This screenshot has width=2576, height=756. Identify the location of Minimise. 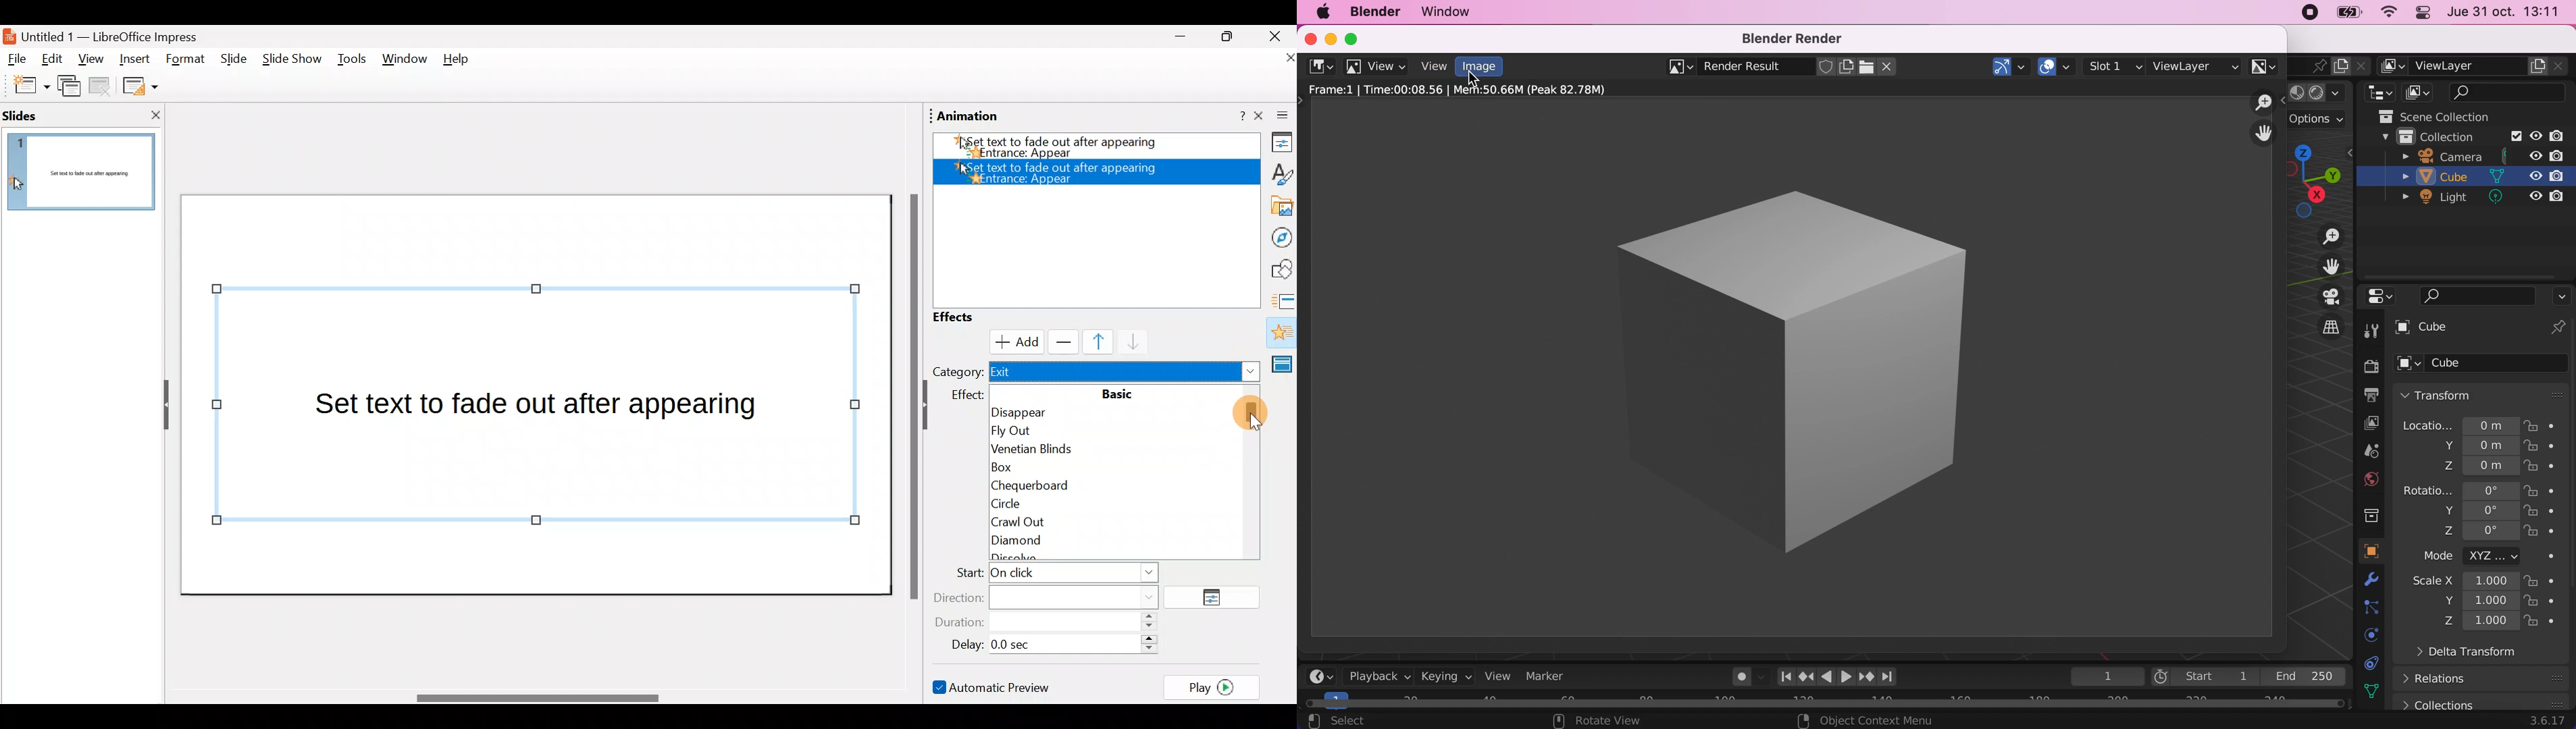
(1179, 40).